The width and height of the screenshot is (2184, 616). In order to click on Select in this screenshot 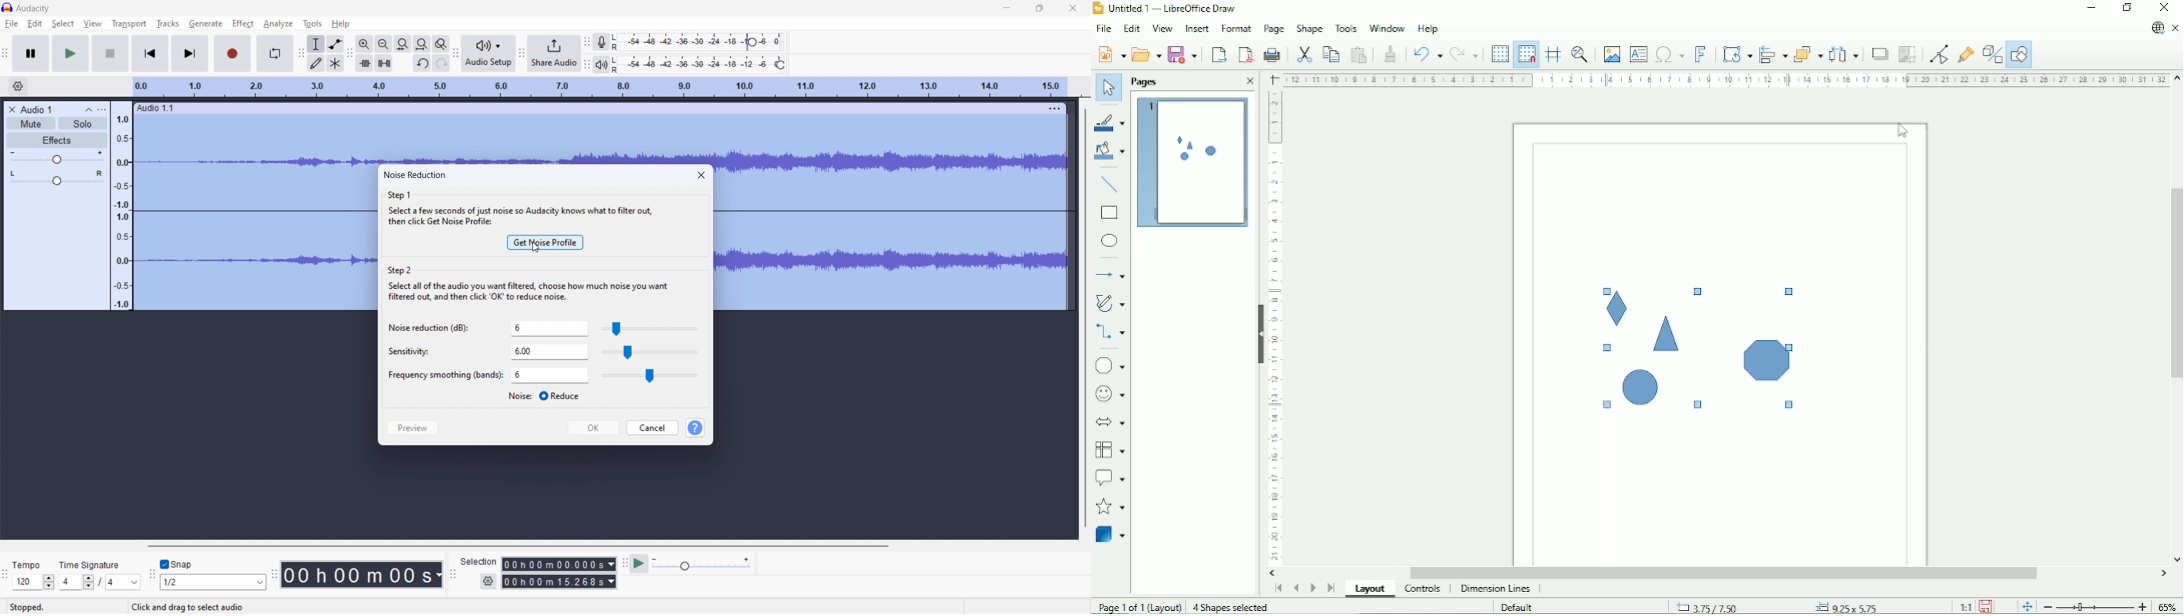, I will do `click(1106, 87)`.